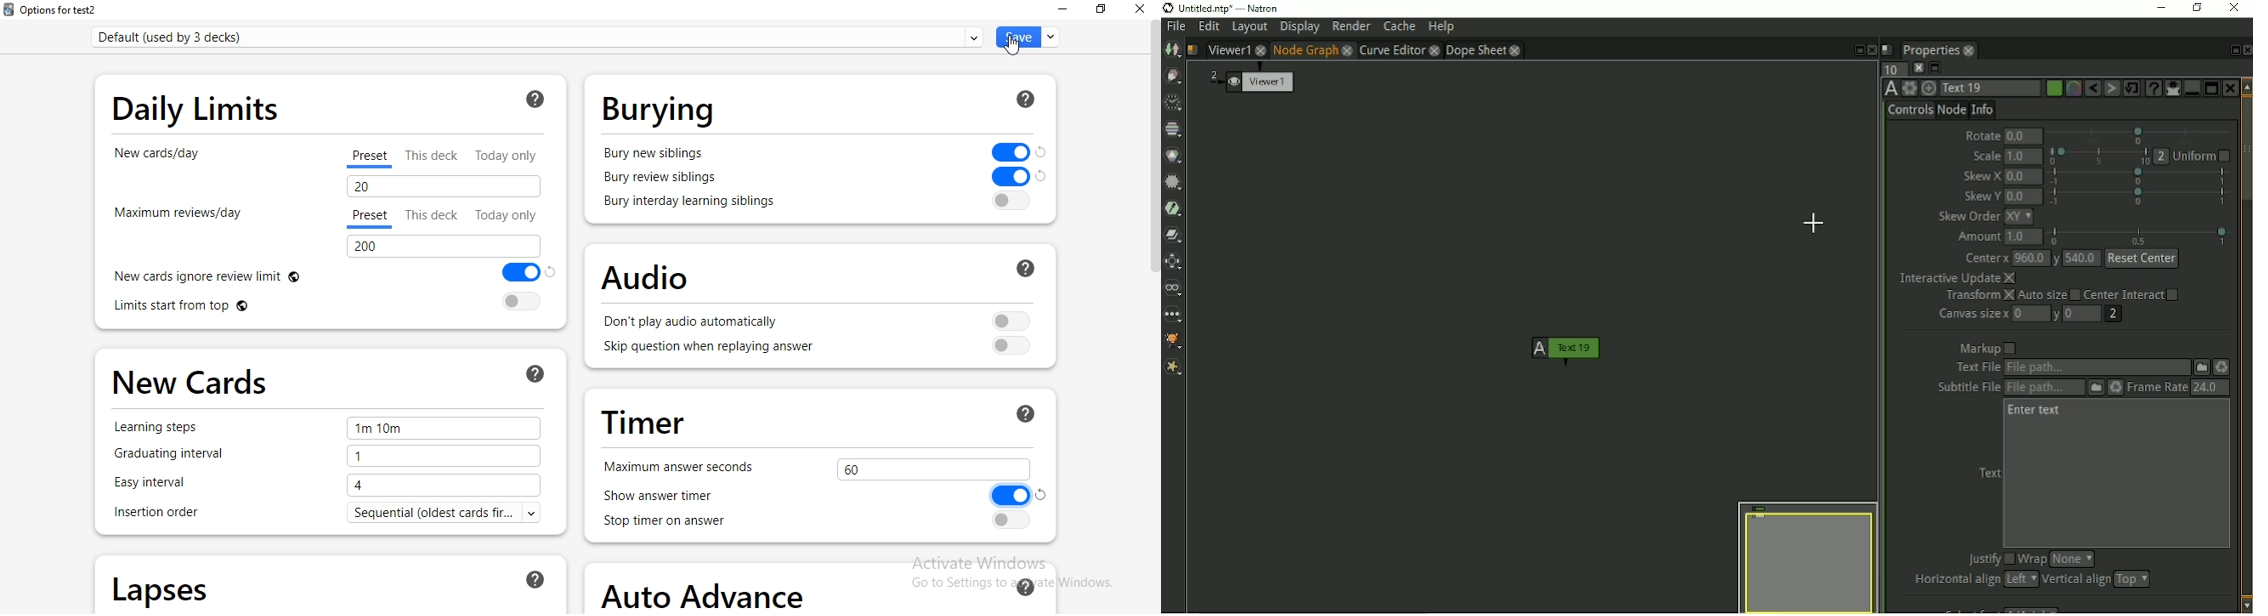 The image size is (2268, 616). Describe the element at coordinates (158, 484) in the screenshot. I see `Easy interval` at that location.